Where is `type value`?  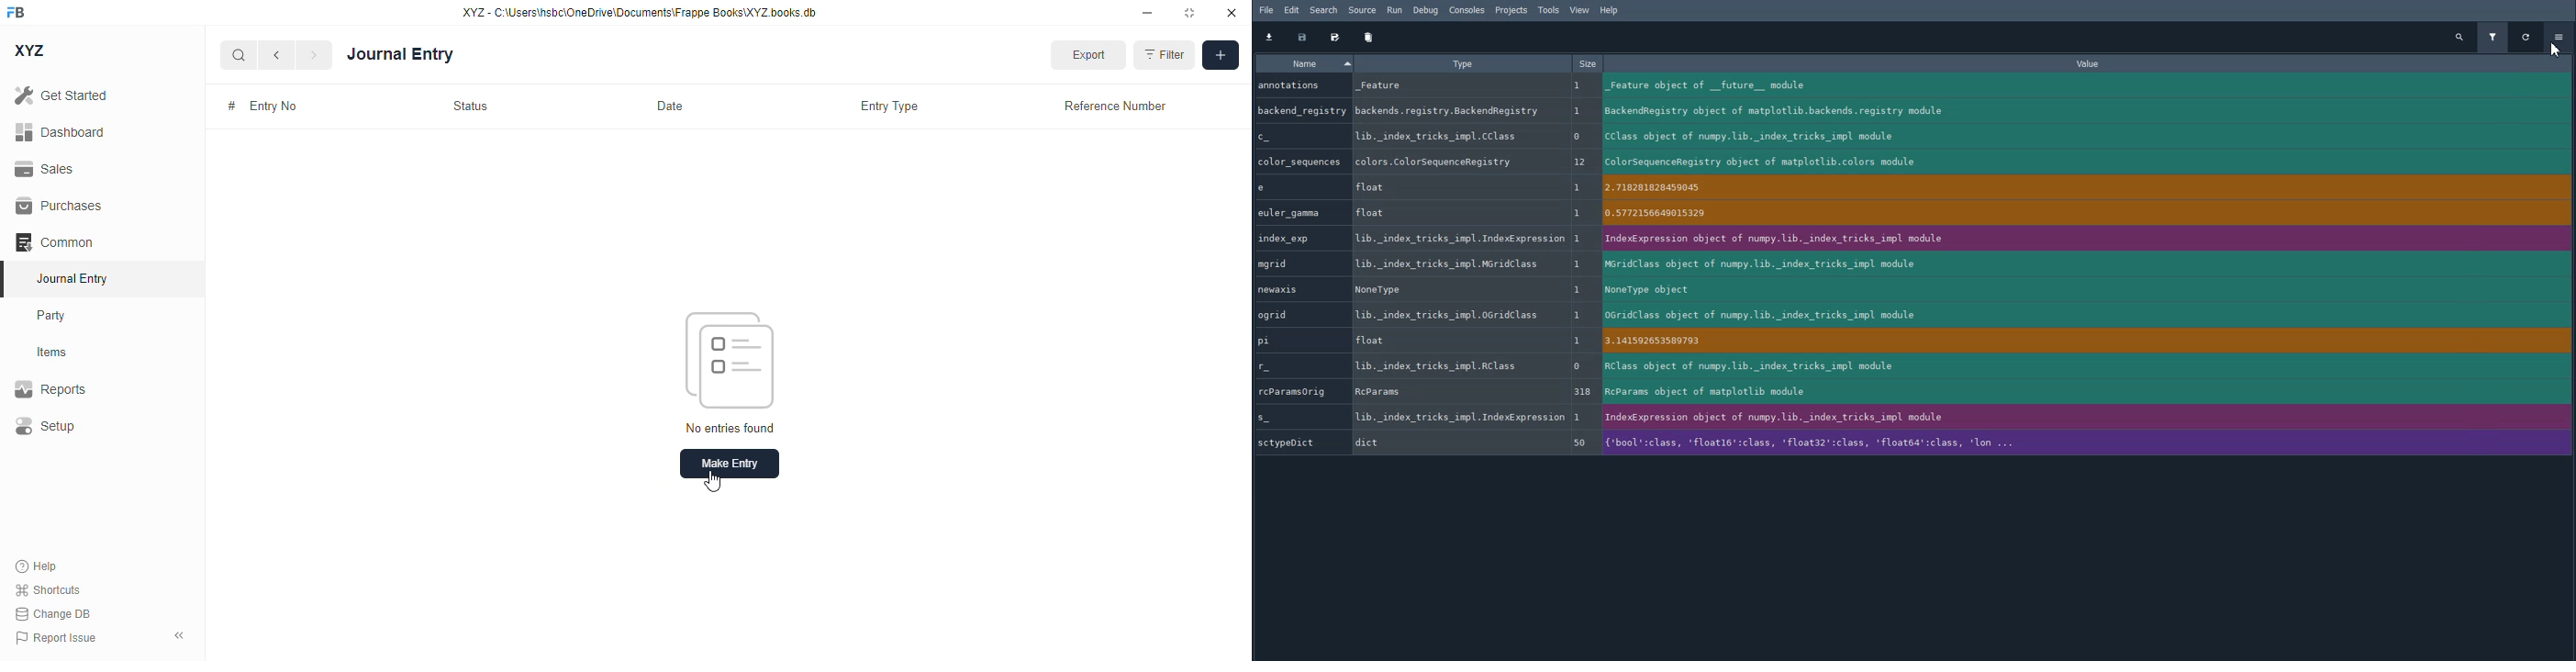 type value is located at coordinates (1459, 417).